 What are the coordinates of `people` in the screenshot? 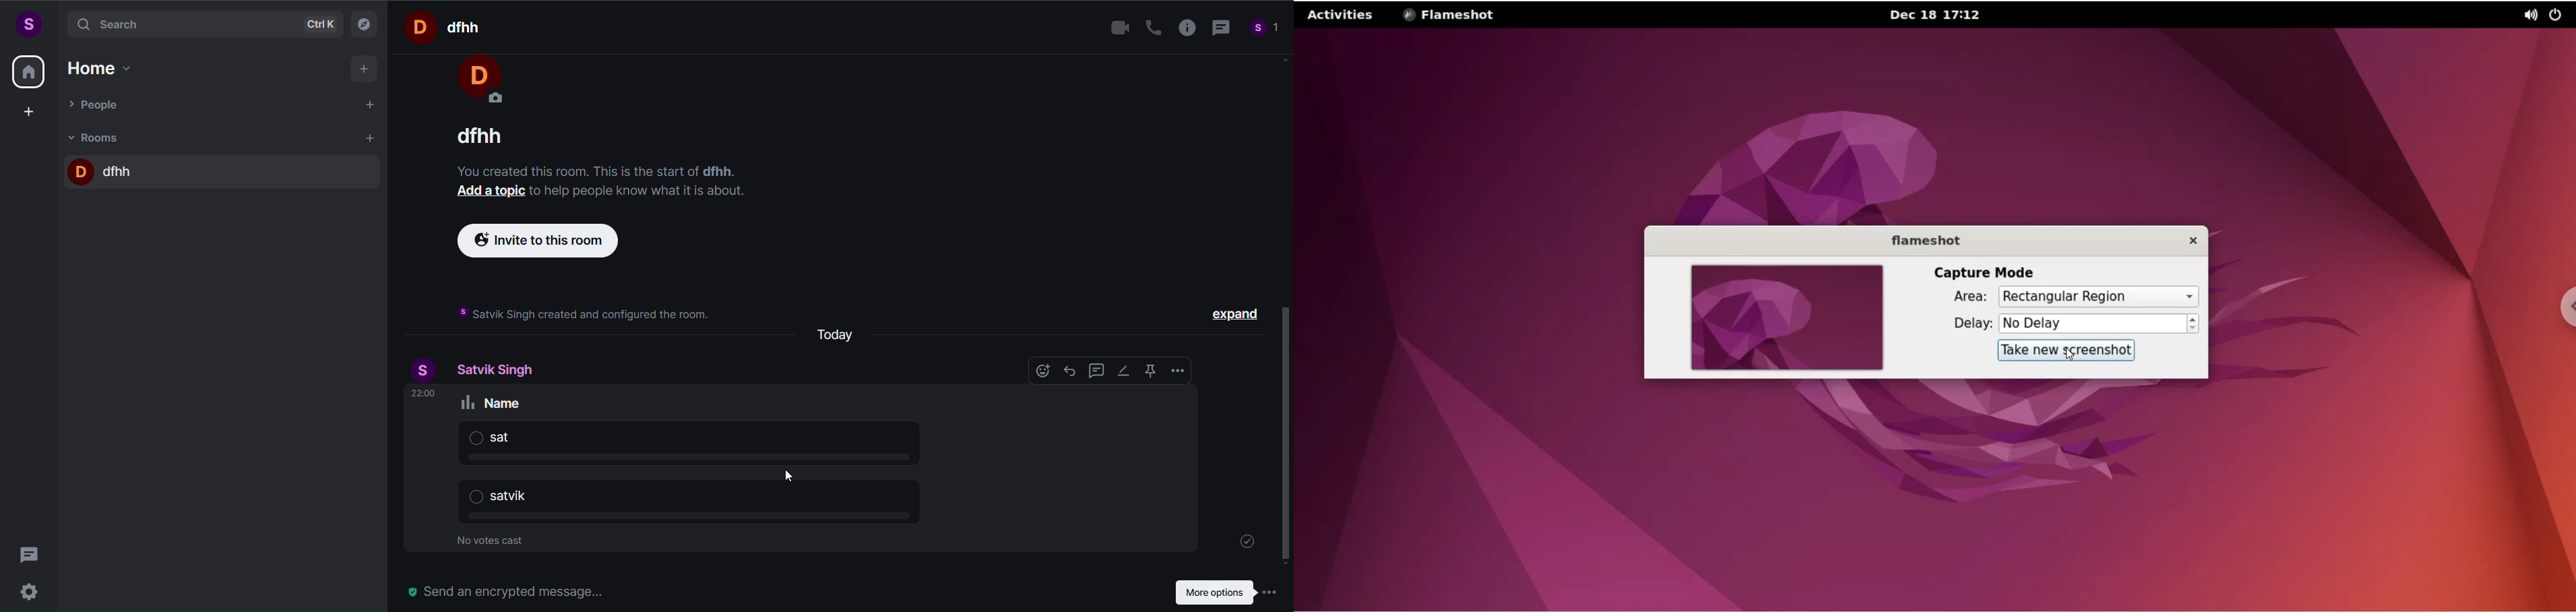 It's located at (96, 104).